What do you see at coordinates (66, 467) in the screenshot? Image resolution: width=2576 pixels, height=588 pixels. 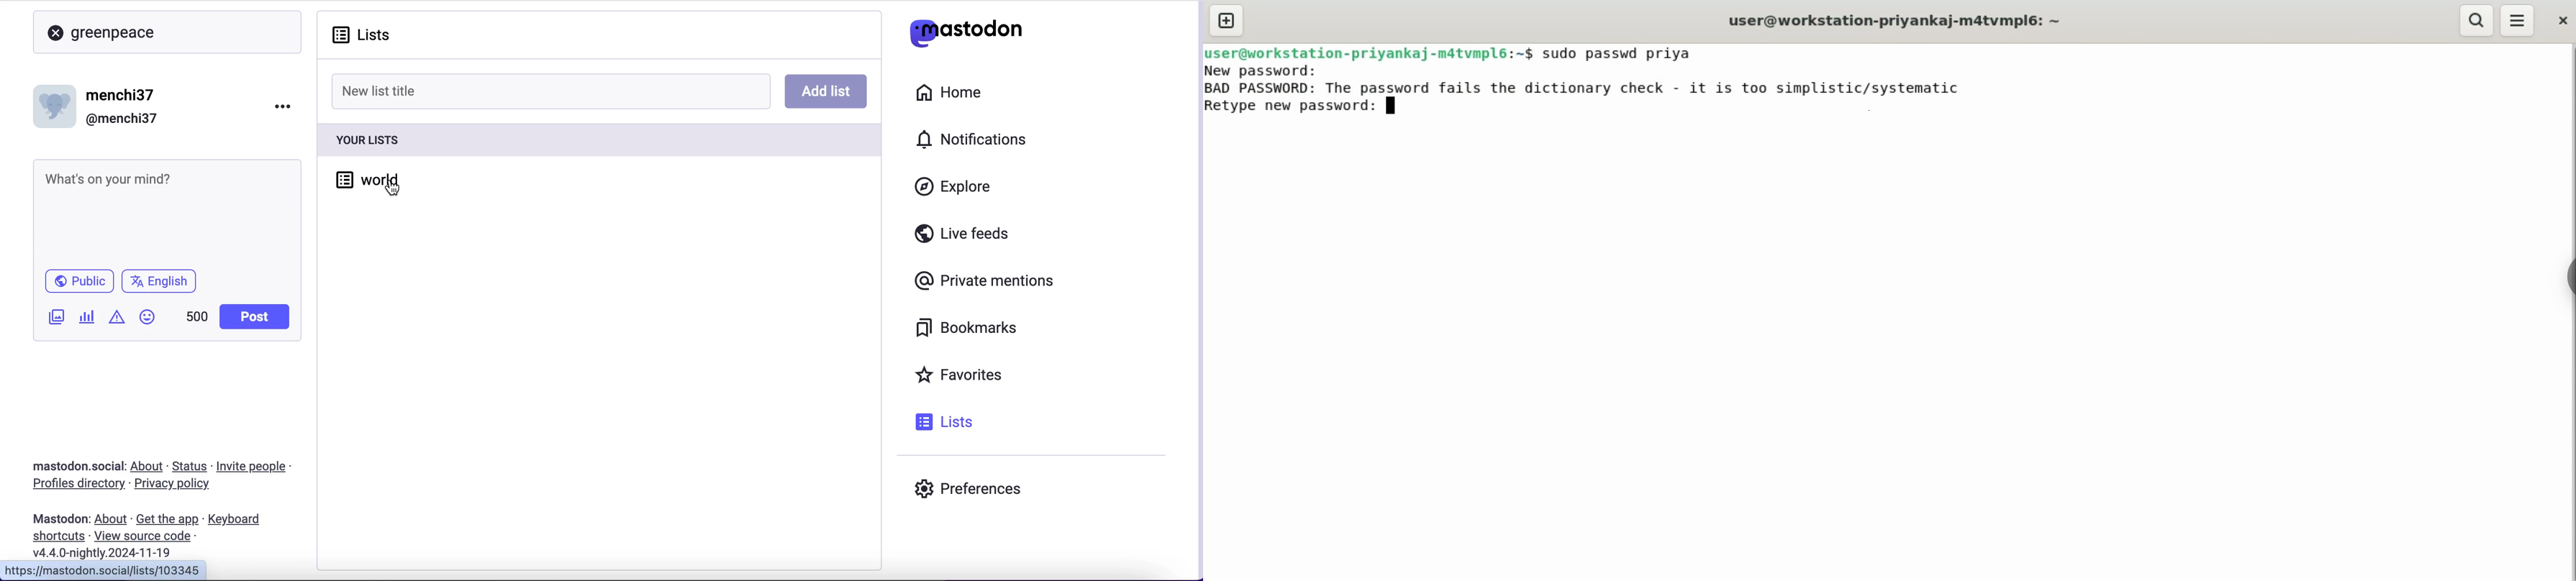 I see `mastodon social` at bounding box center [66, 467].